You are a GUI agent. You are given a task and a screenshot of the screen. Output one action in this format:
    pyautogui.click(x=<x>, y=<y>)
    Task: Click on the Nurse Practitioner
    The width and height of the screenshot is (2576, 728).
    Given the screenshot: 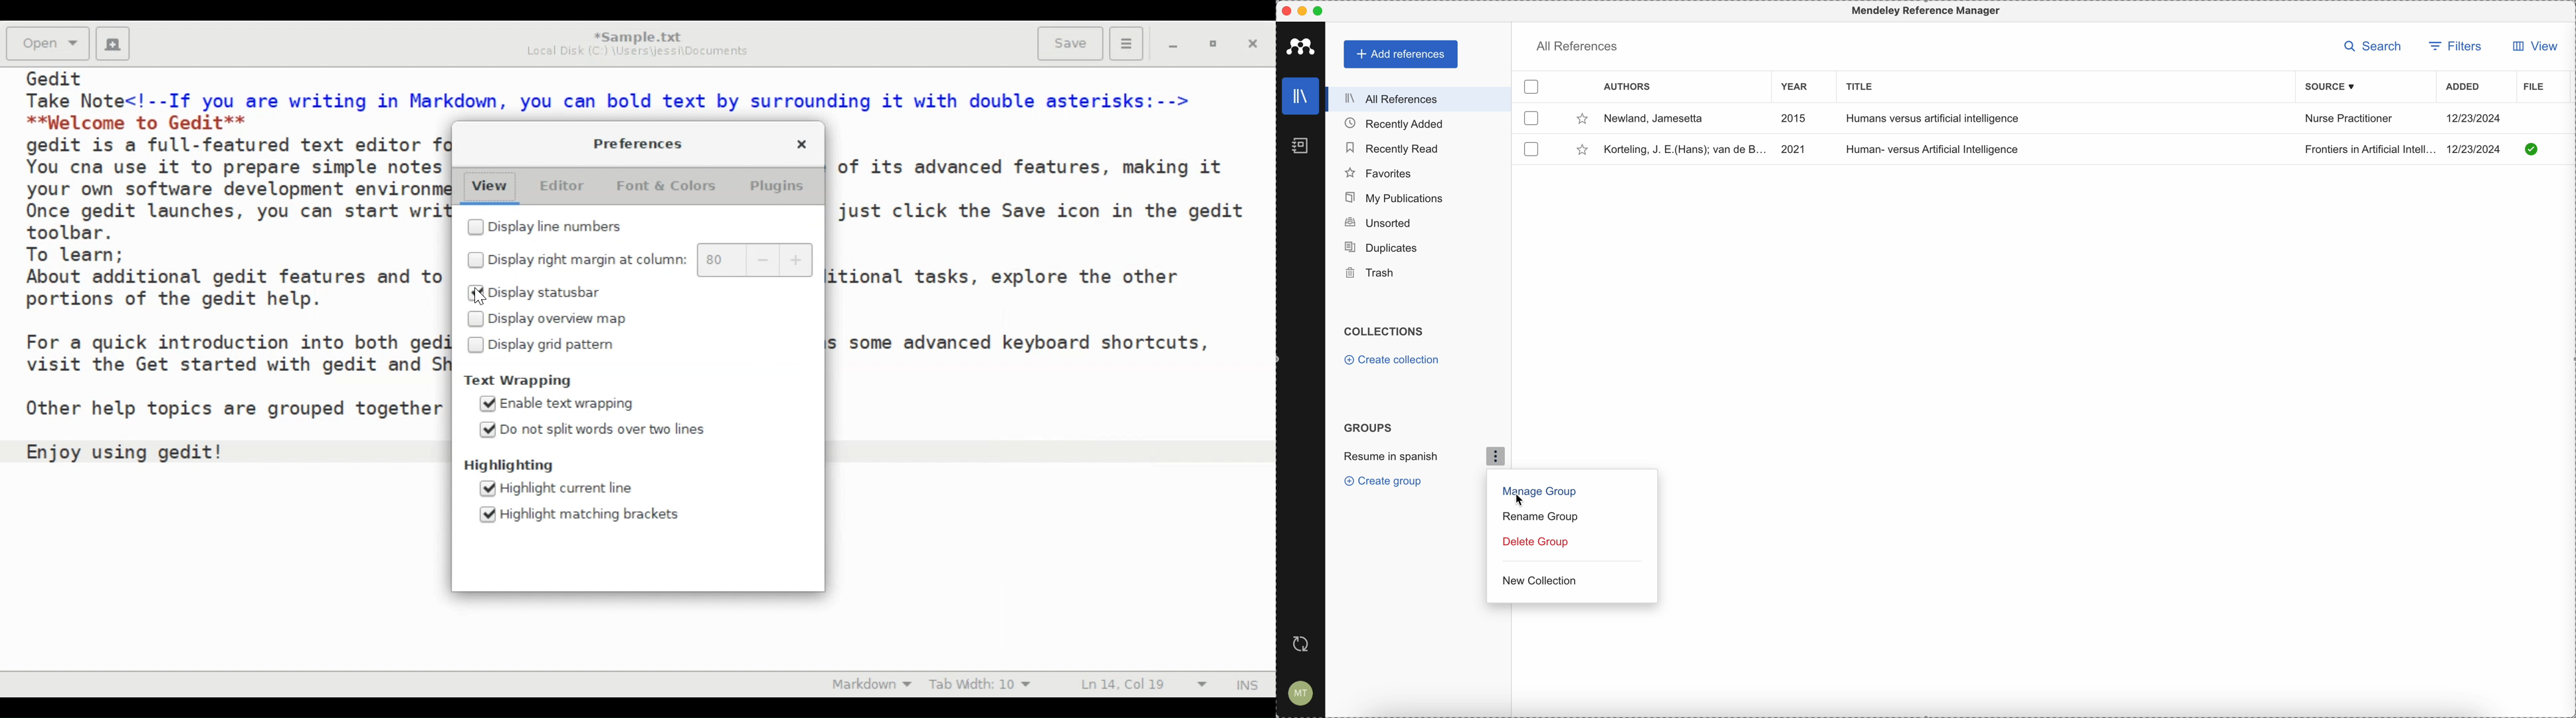 What is the action you would take?
    pyautogui.click(x=2348, y=120)
    